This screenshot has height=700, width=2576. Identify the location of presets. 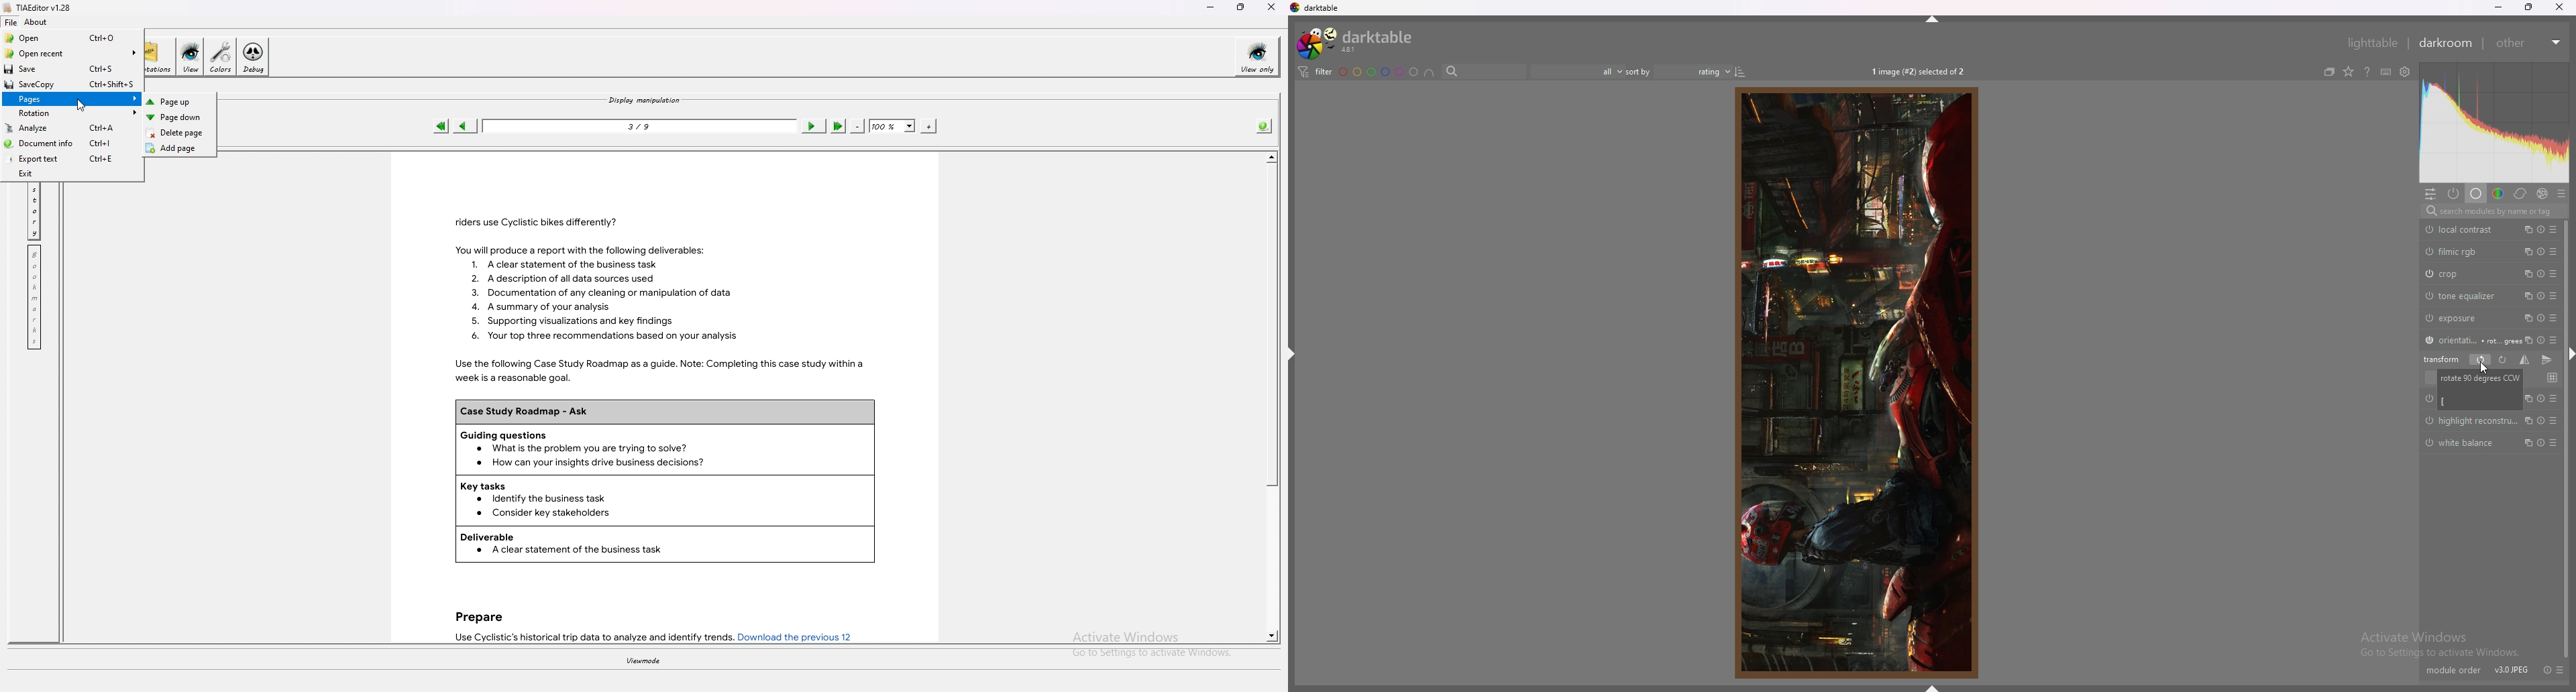
(2556, 420).